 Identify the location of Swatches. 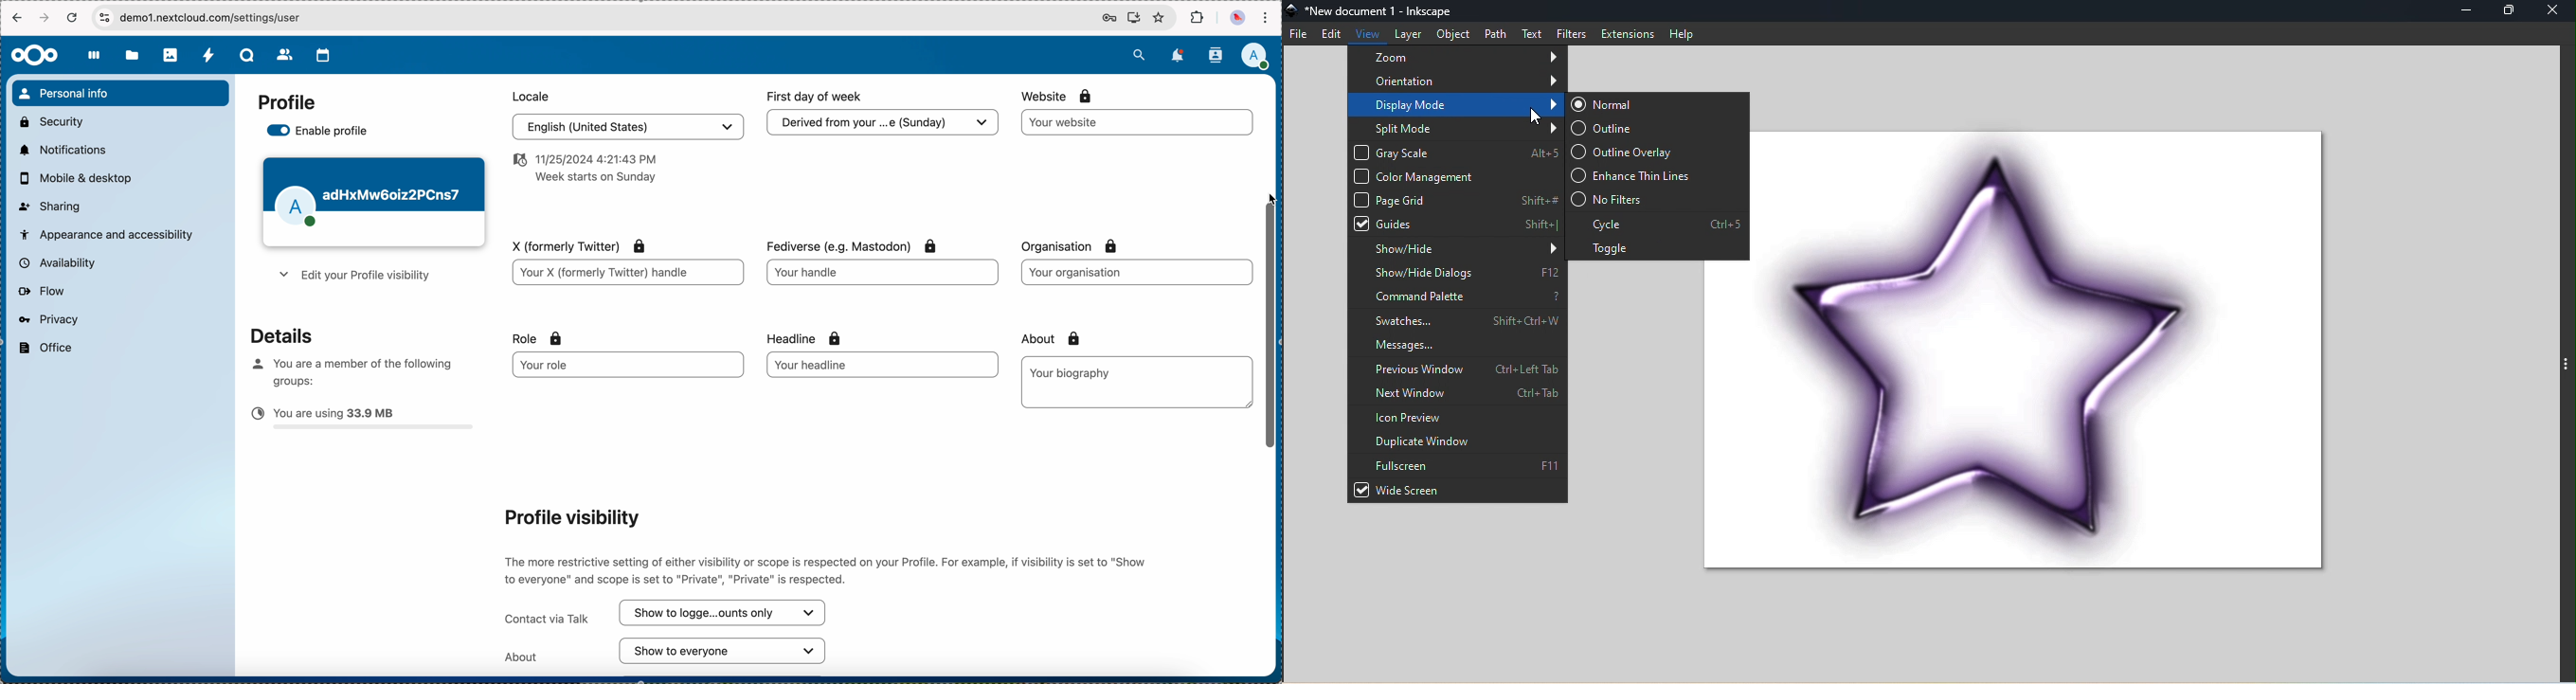
(1458, 319).